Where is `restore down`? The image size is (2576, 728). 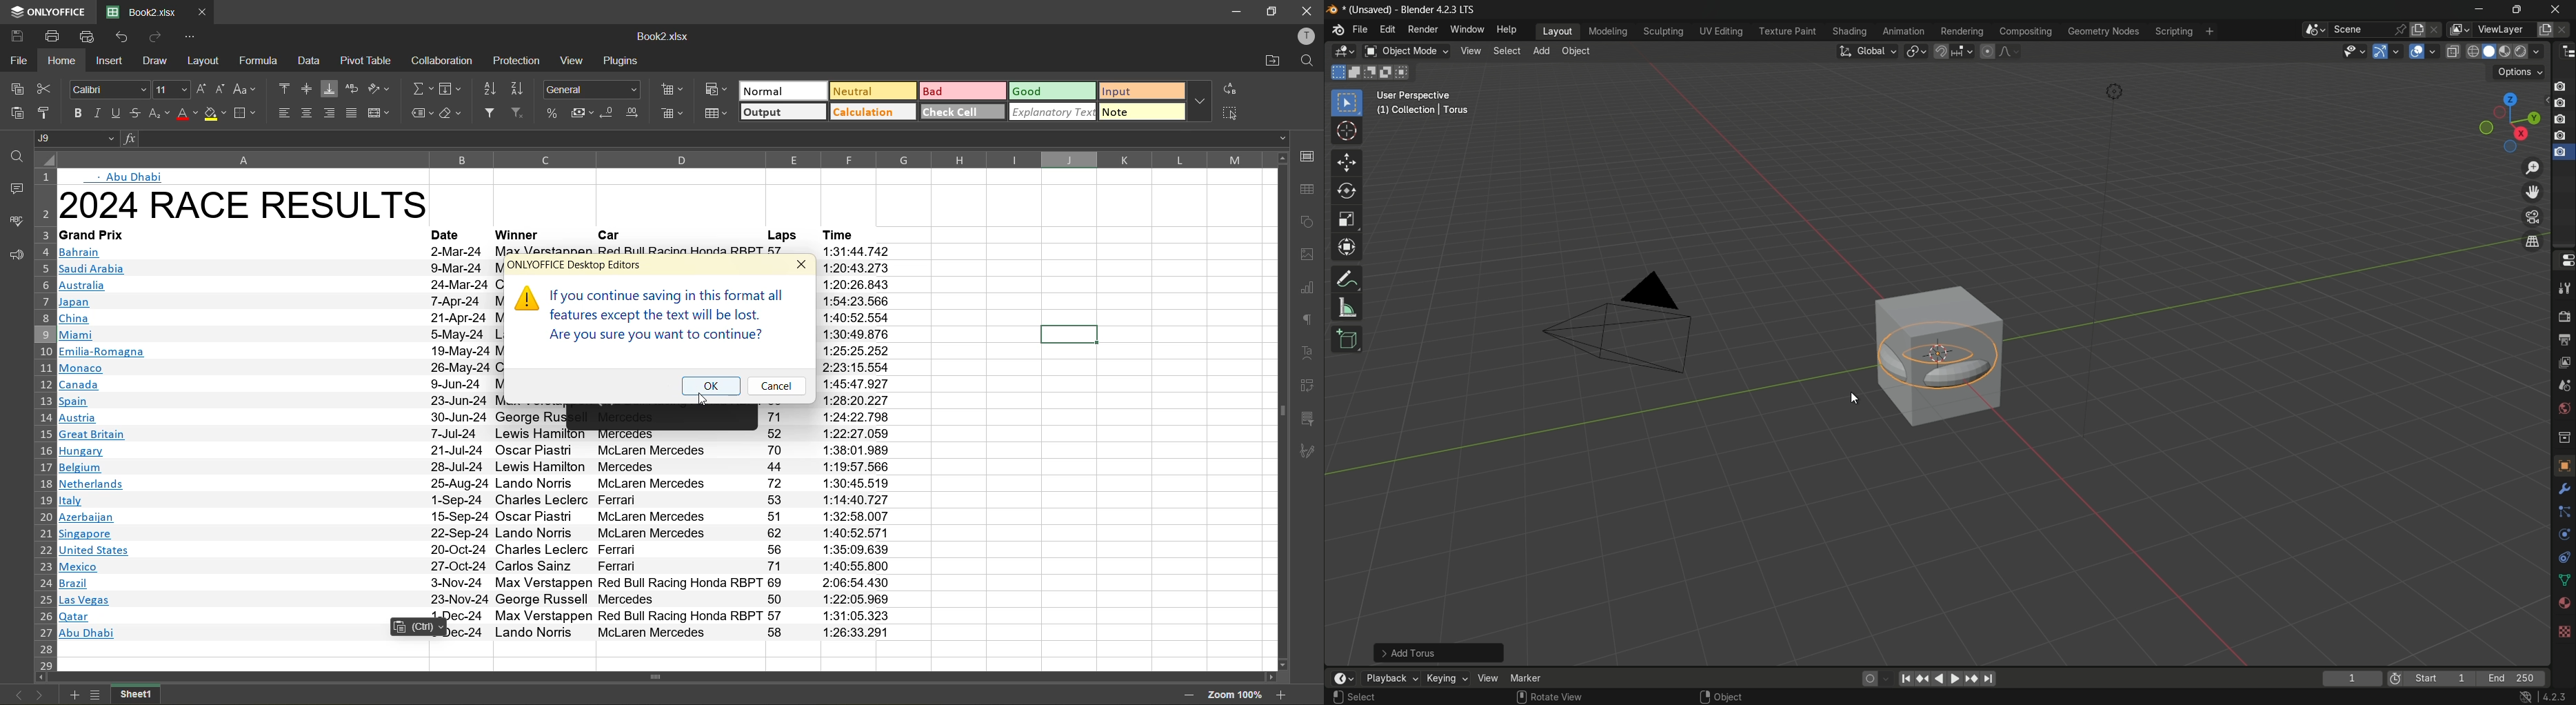 restore down is located at coordinates (1271, 12).